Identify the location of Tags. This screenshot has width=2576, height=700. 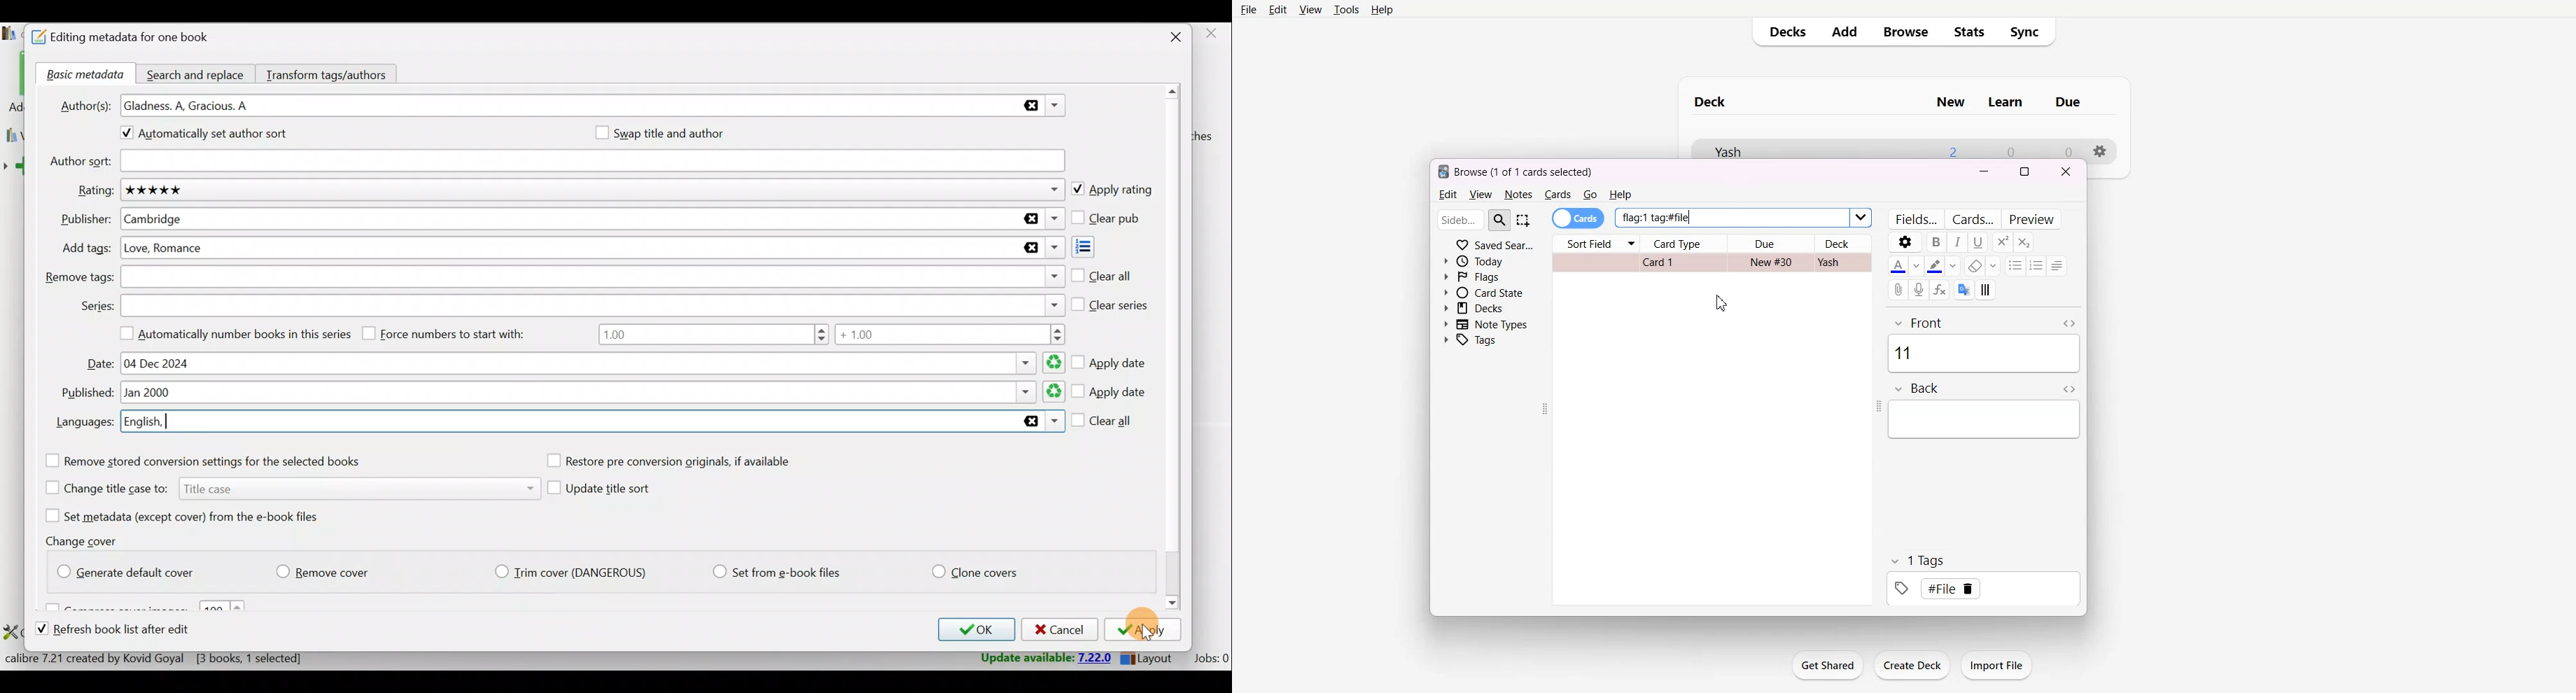
(1476, 340).